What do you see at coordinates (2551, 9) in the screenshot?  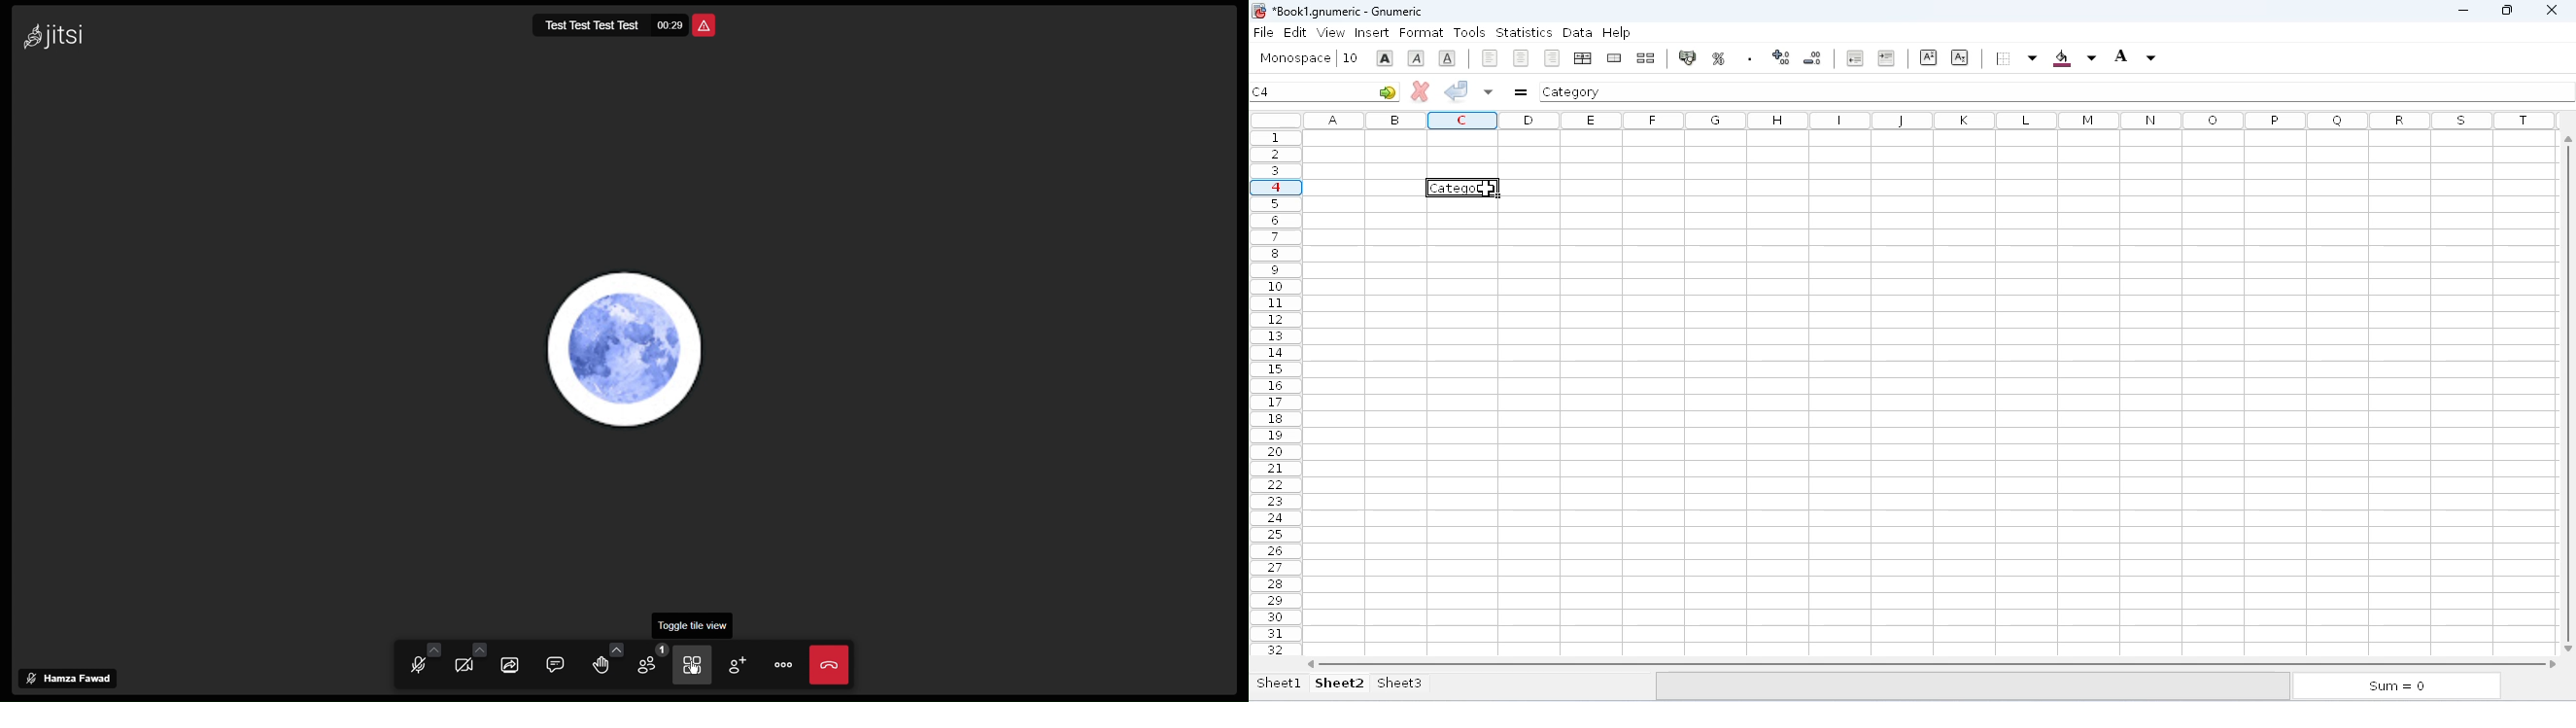 I see `close` at bounding box center [2551, 9].